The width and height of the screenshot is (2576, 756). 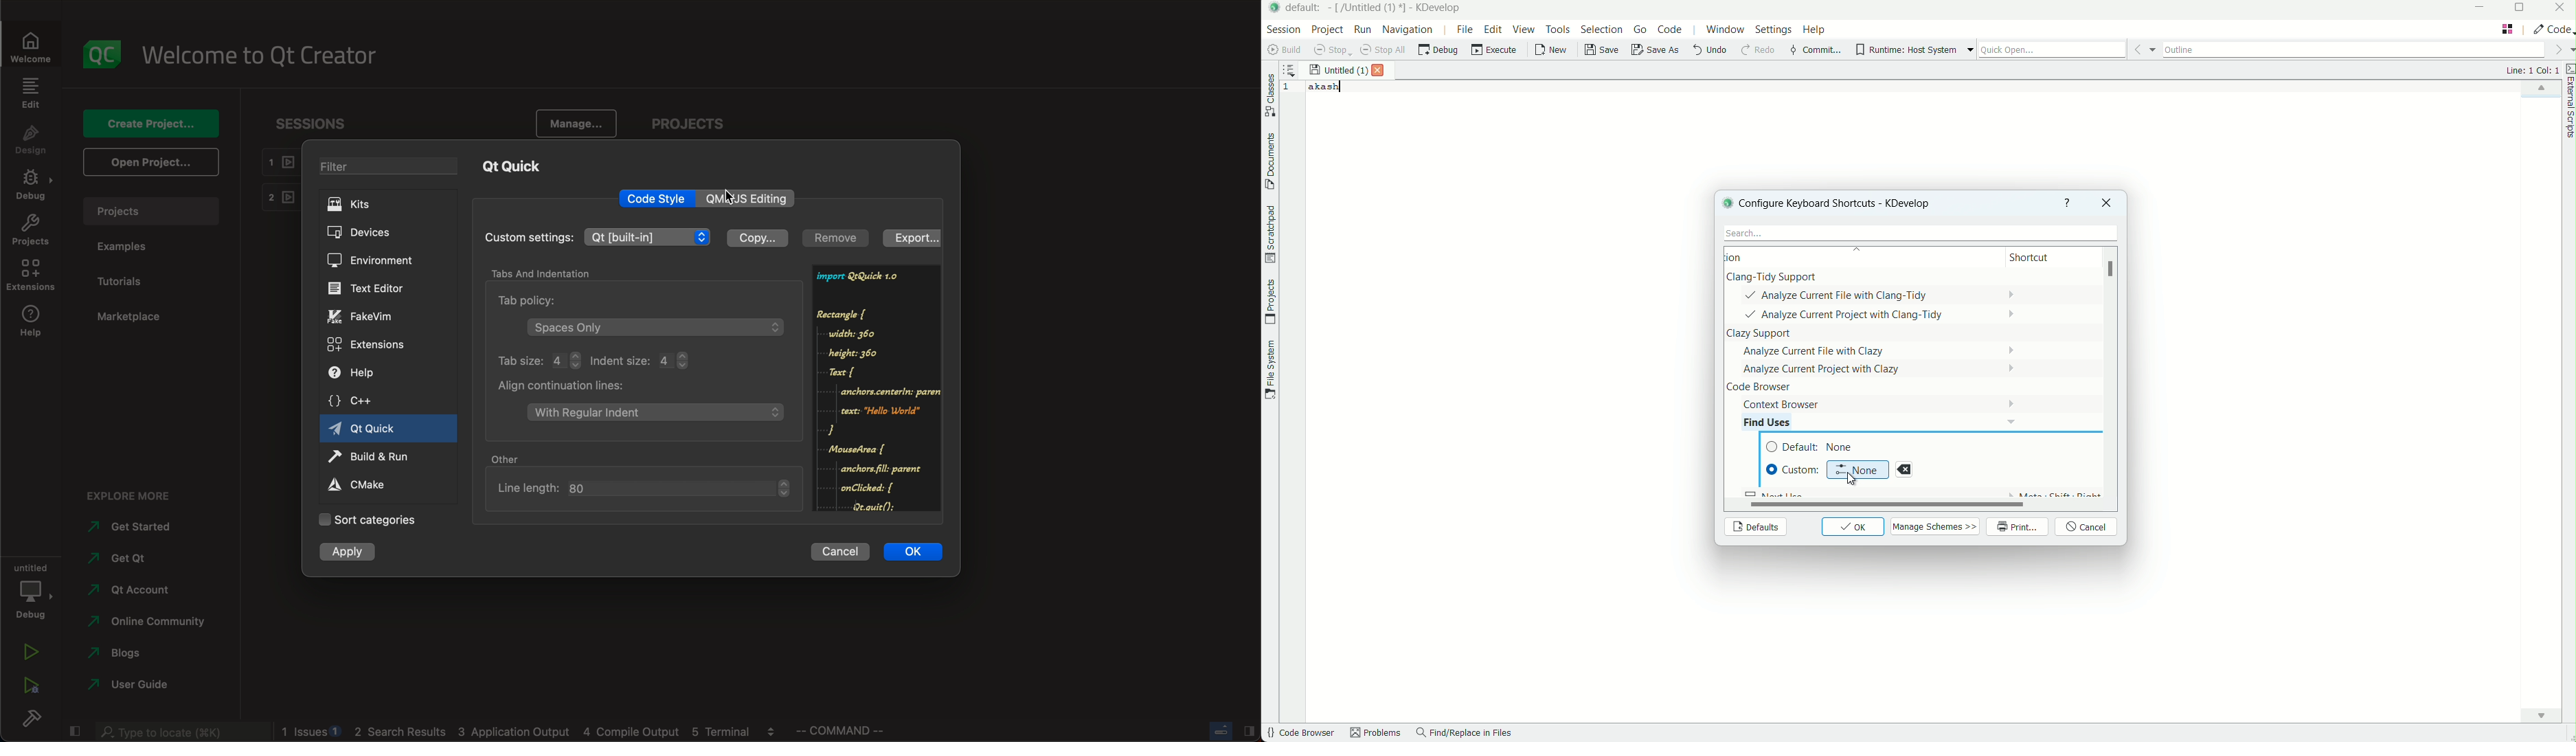 I want to click on help, so click(x=361, y=372).